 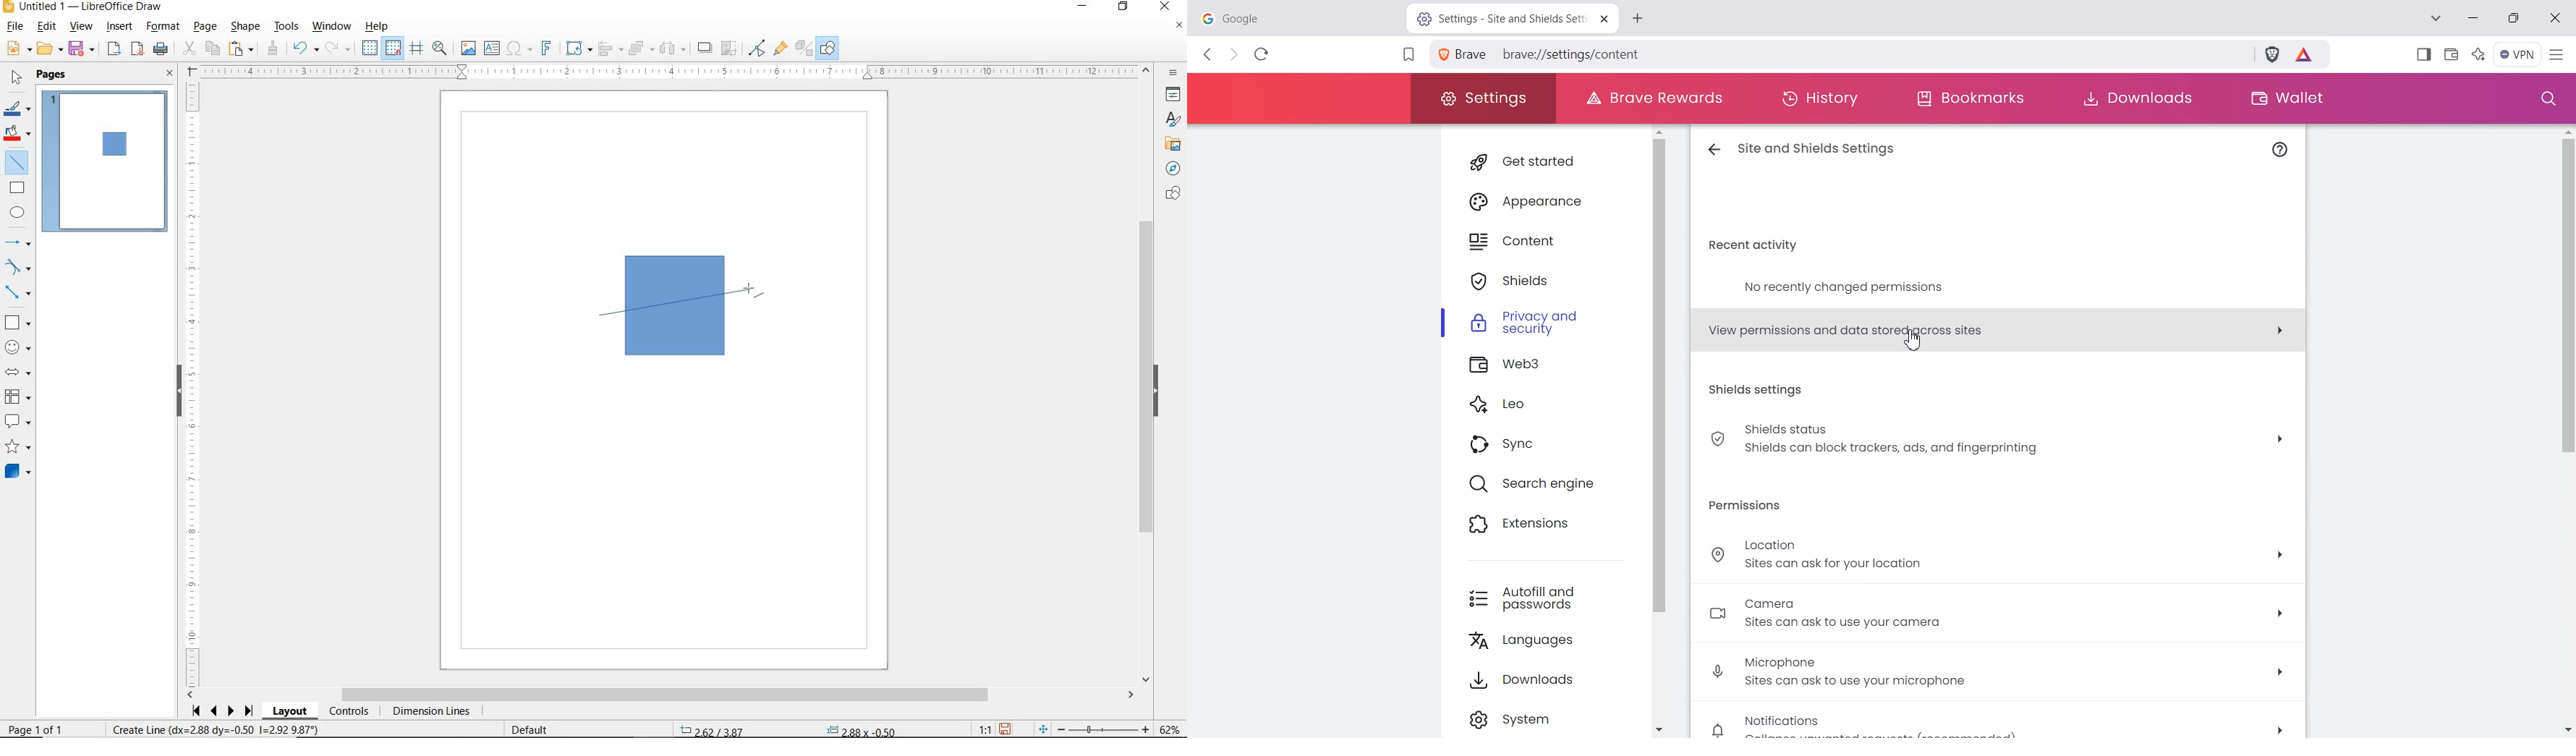 I want to click on BLOCK ARROWS, so click(x=22, y=372).